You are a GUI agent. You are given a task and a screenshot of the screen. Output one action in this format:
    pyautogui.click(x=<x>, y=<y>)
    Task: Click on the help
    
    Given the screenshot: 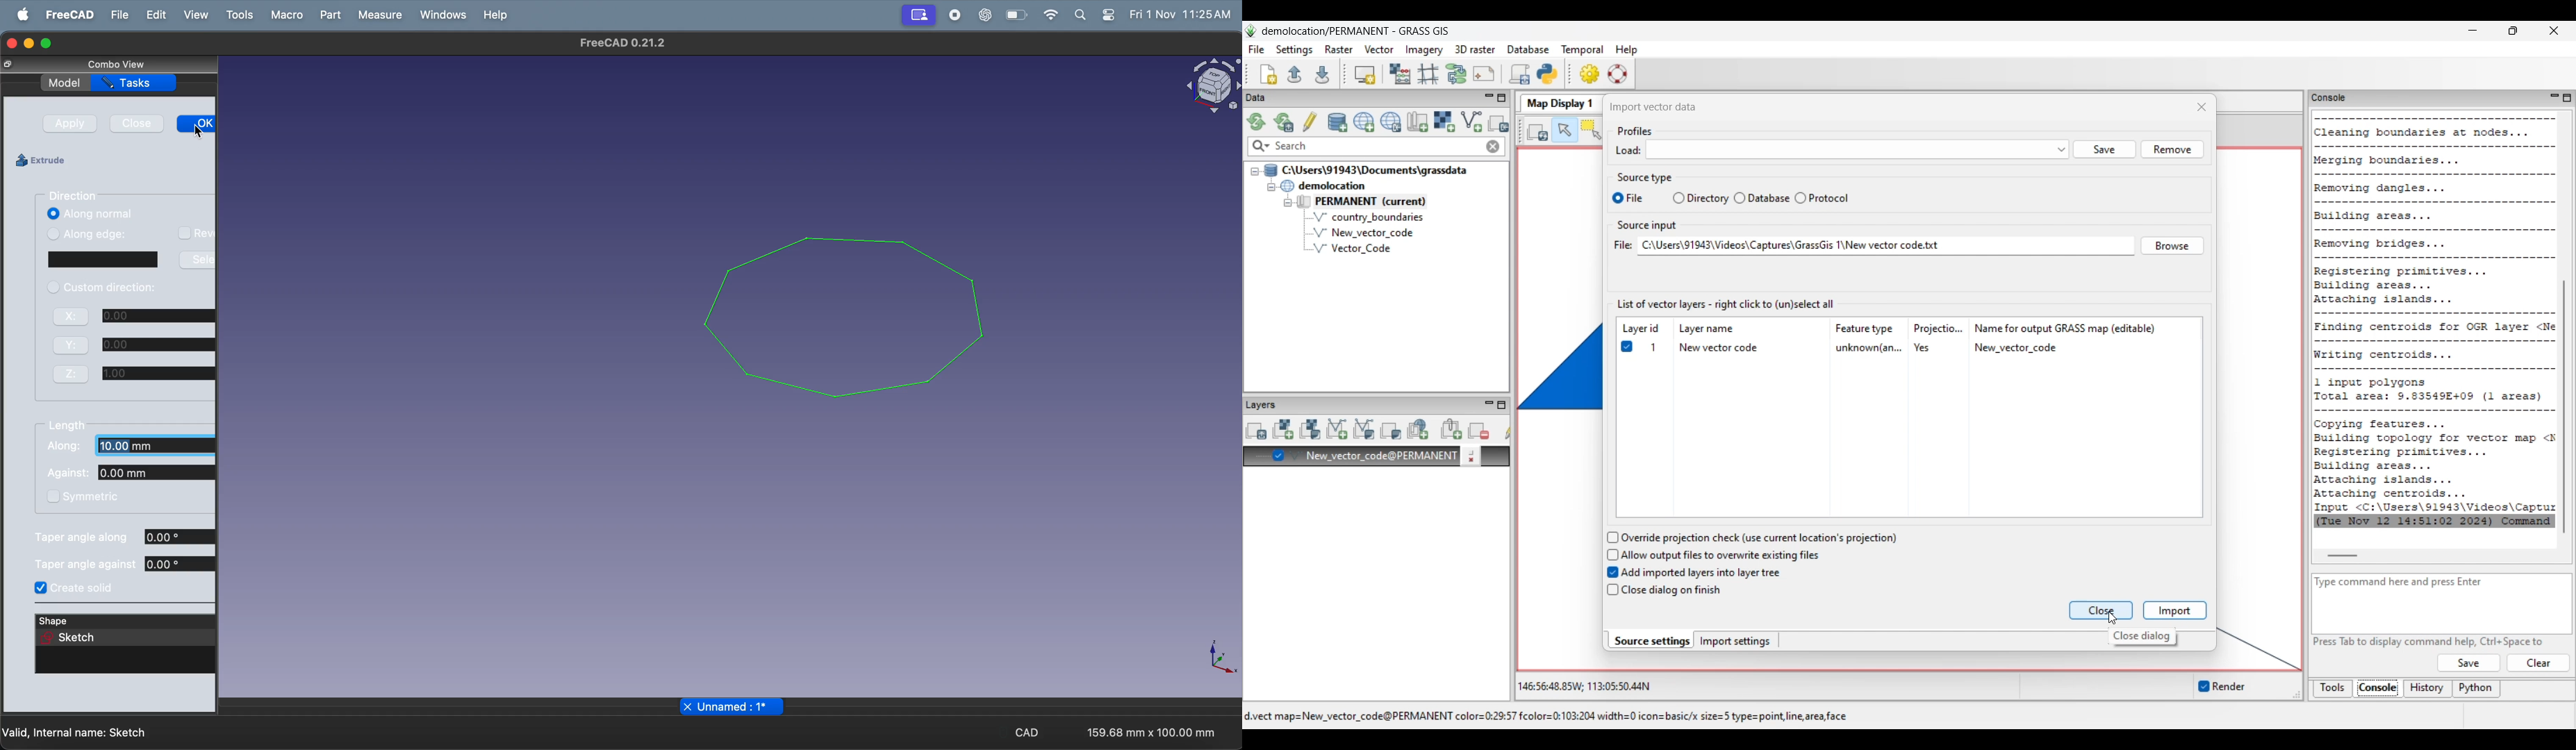 What is the action you would take?
    pyautogui.click(x=496, y=14)
    